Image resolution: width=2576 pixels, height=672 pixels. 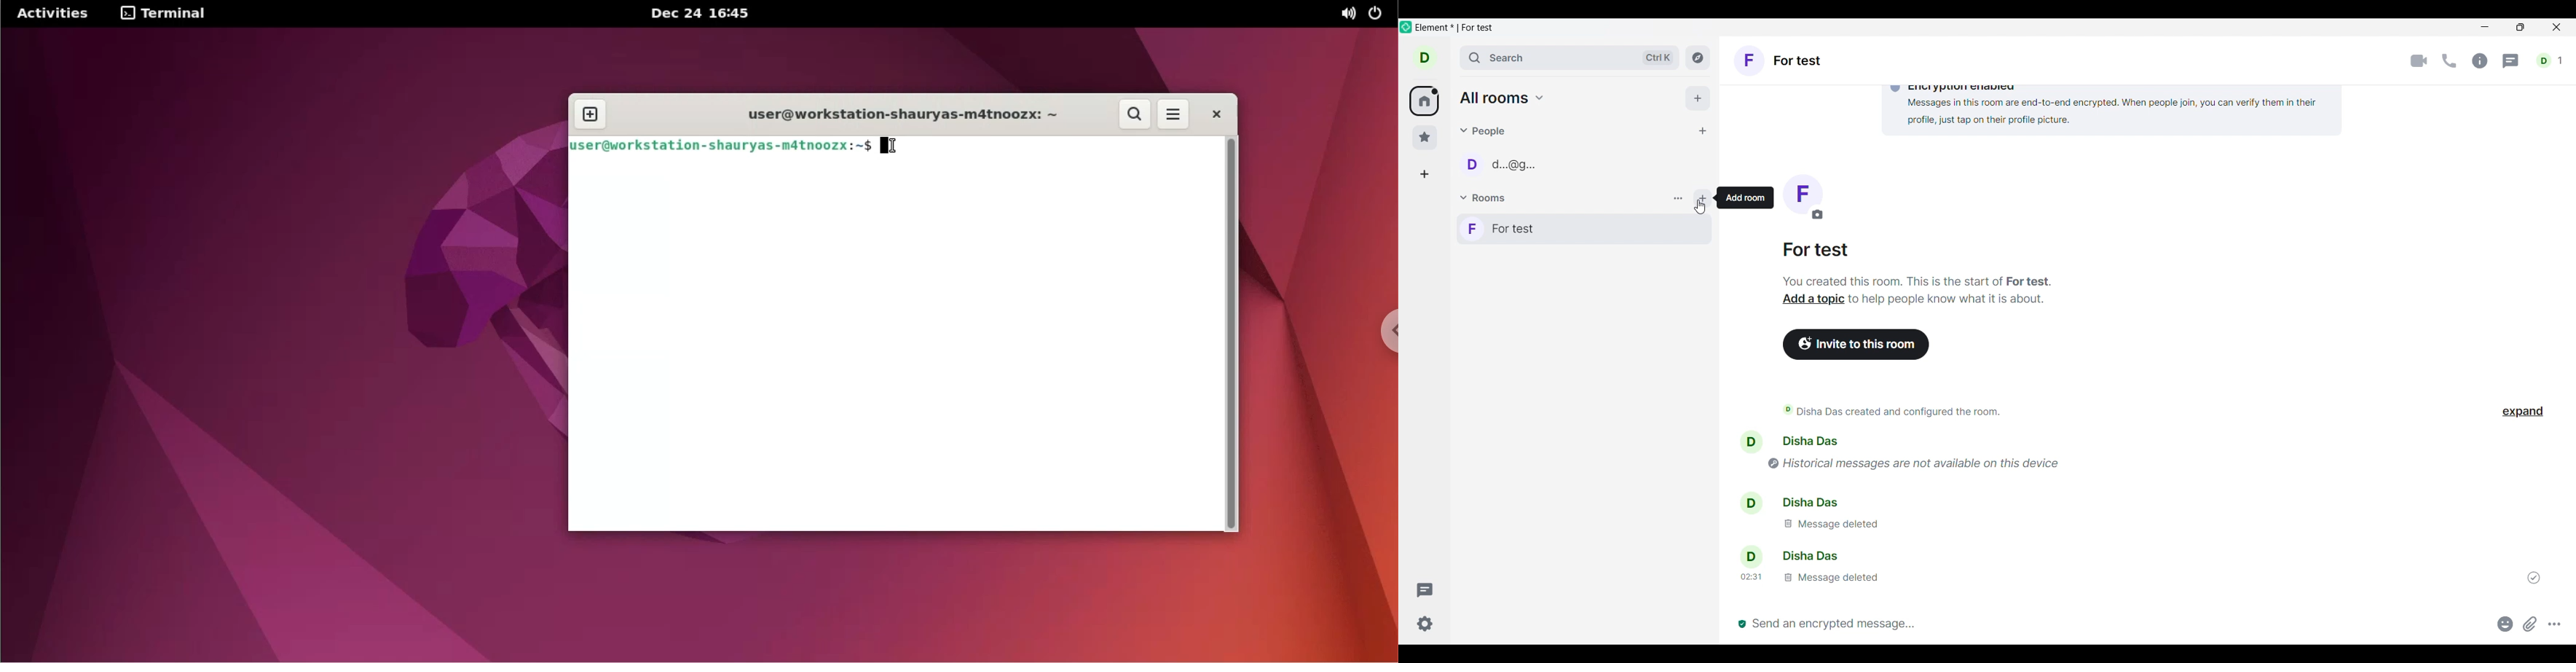 What do you see at coordinates (1584, 228) in the screenshot?
I see `For test` at bounding box center [1584, 228].